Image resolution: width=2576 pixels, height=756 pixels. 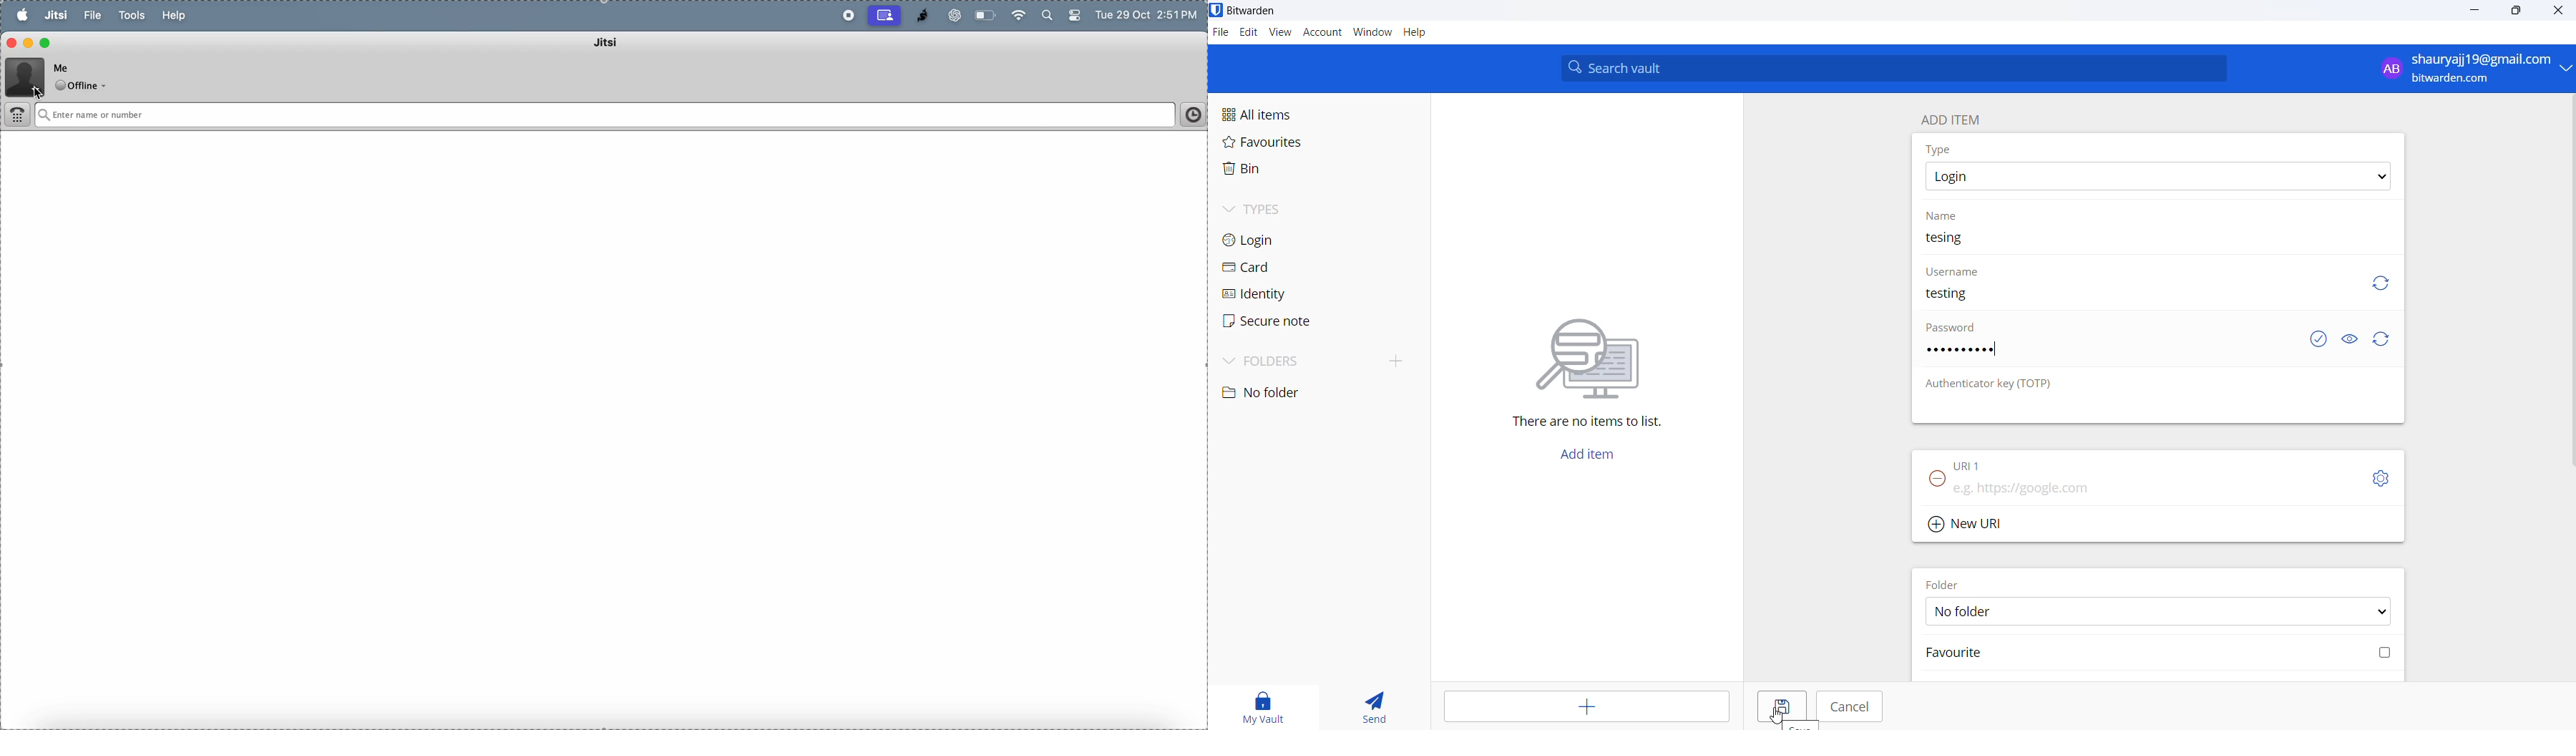 What do you see at coordinates (2318, 339) in the screenshot?
I see `check if password is exposed ` at bounding box center [2318, 339].